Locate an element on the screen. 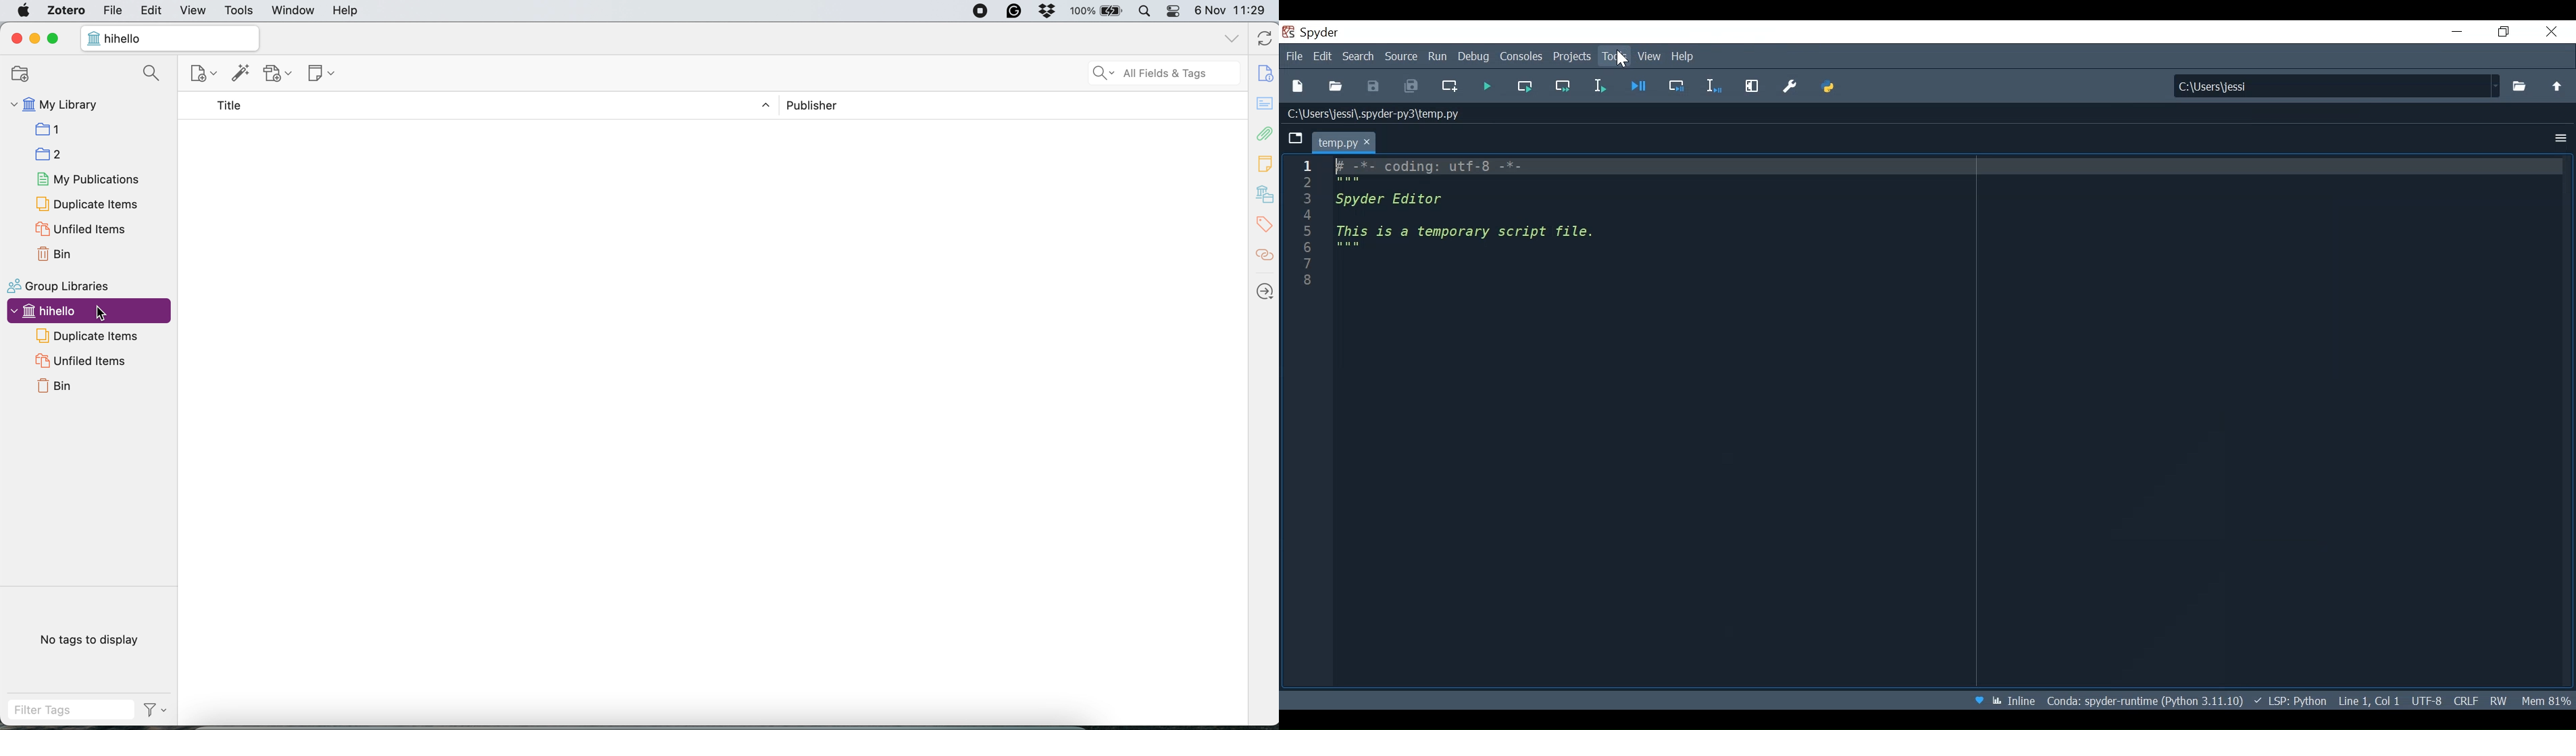 This screenshot has height=756, width=2576. Current Tab is located at coordinates (1342, 141).